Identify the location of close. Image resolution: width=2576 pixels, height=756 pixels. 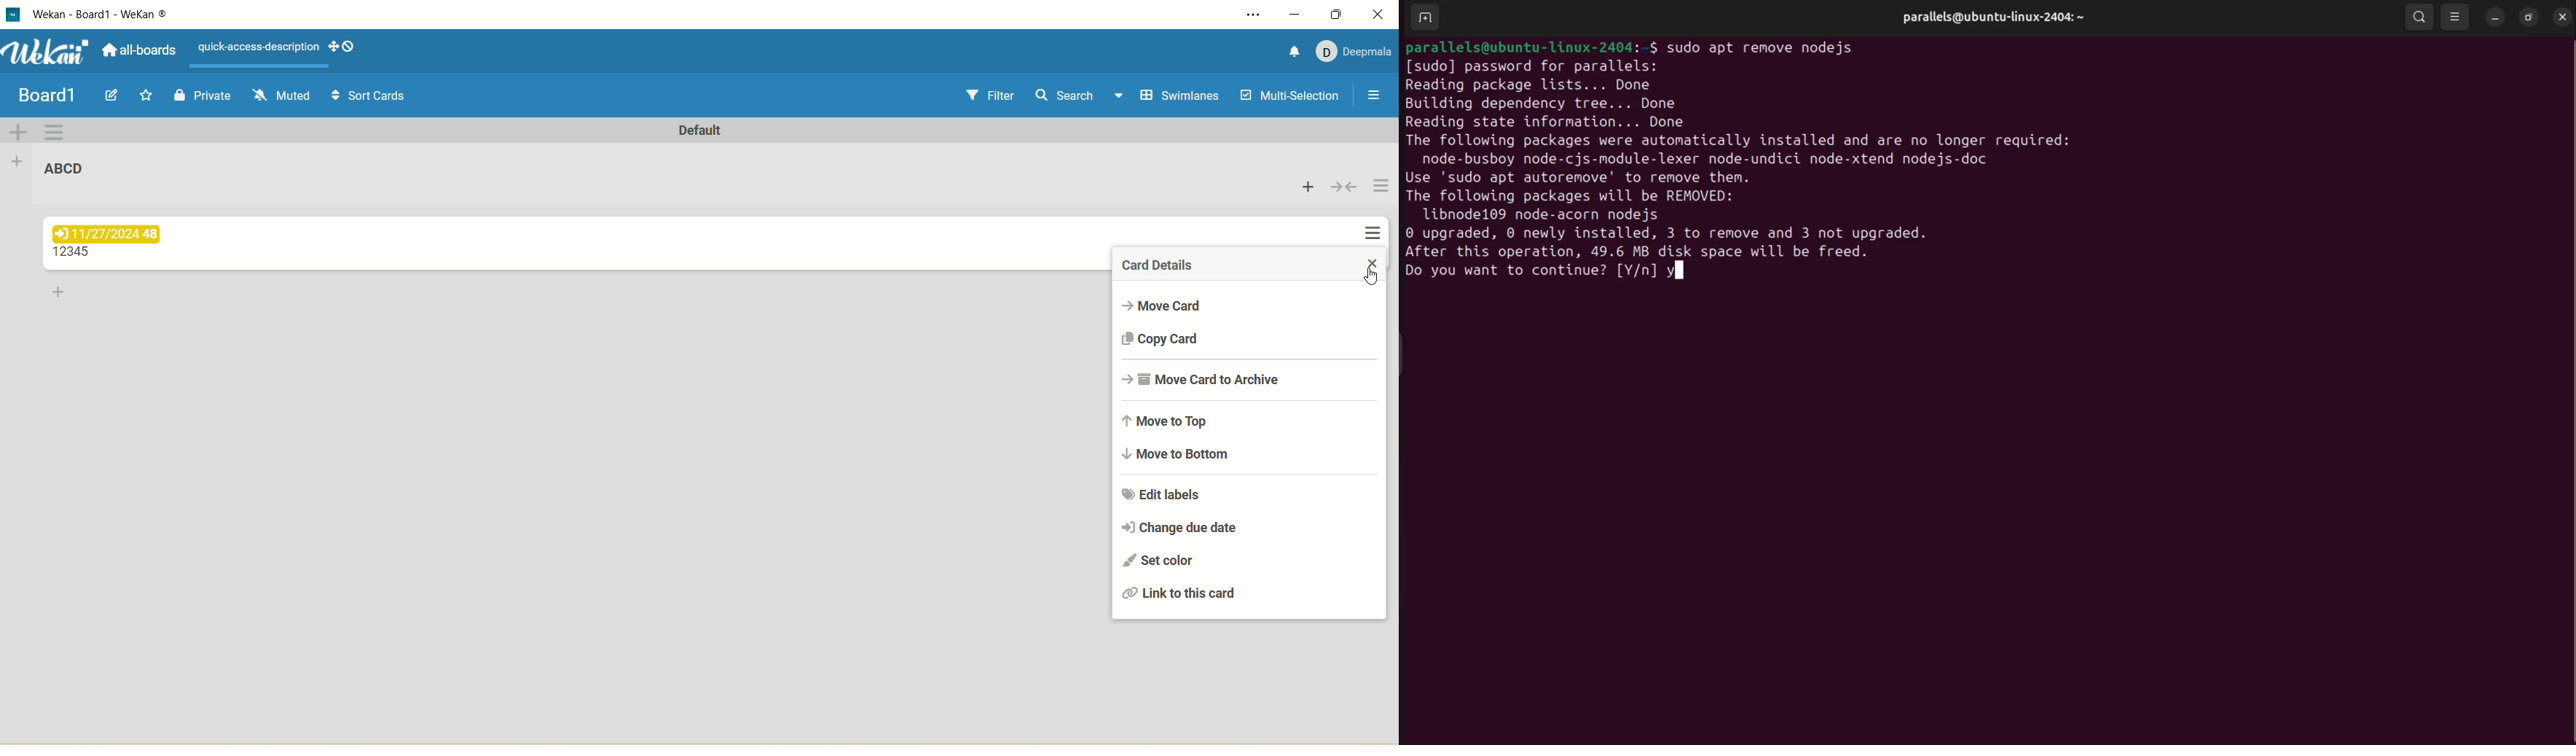
(2561, 16).